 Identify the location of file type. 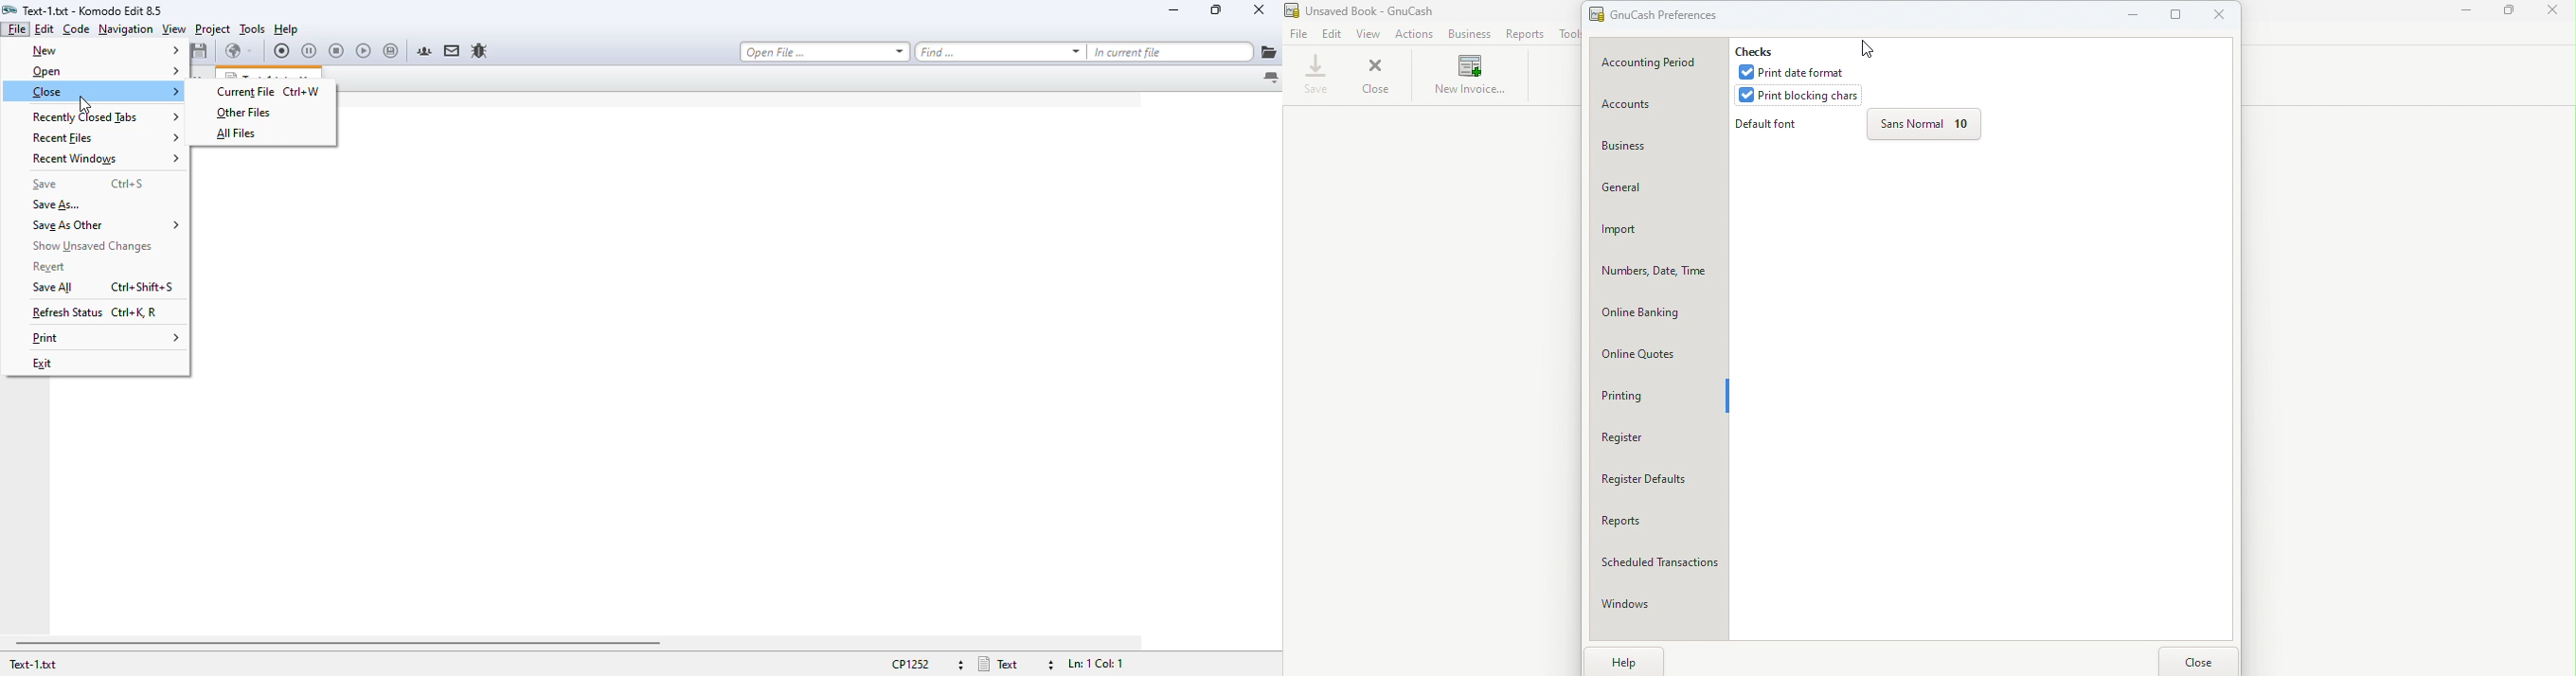
(1015, 664).